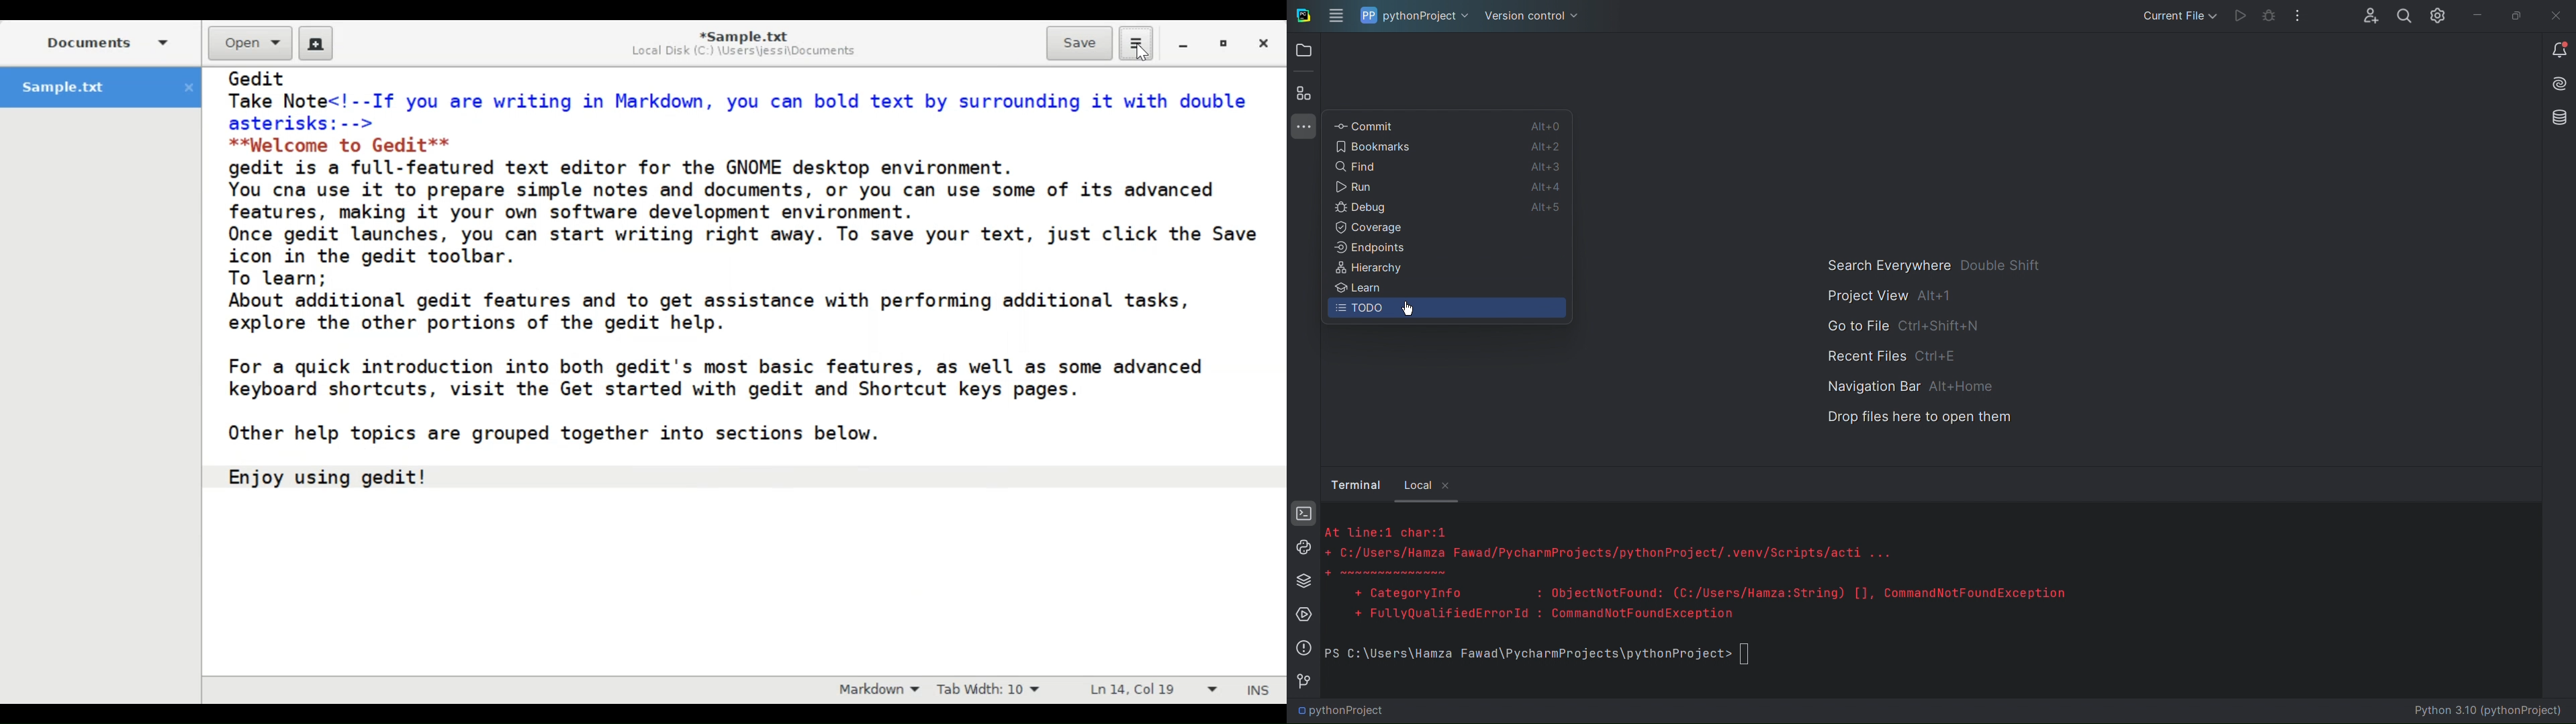 The height and width of the screenshot is (728, 2576). What do you see at coordinates (1893, 357) in the screenshot?
I see `Recent Files` at bounding box center [1893, 357].